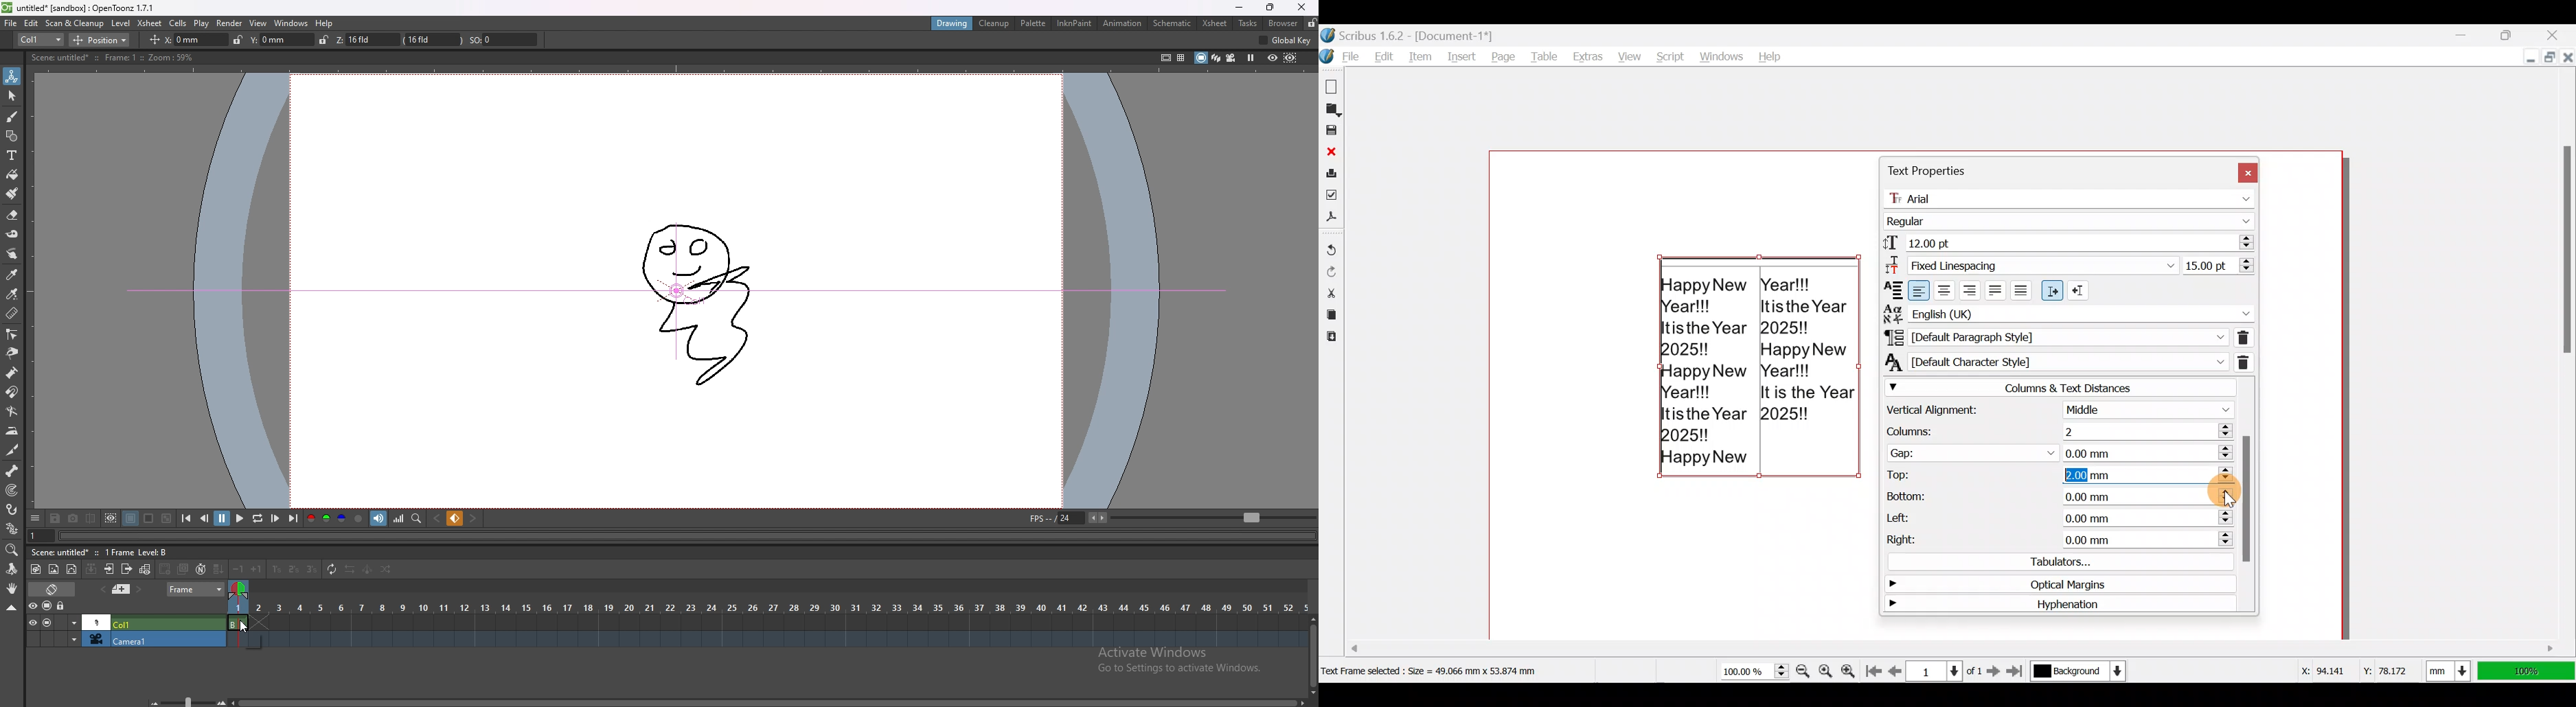  What do you see at coordinates (2243, 336) in the screenshot?
I see `Remove direct paragraph formatting` at bounding box center [2243, 336].